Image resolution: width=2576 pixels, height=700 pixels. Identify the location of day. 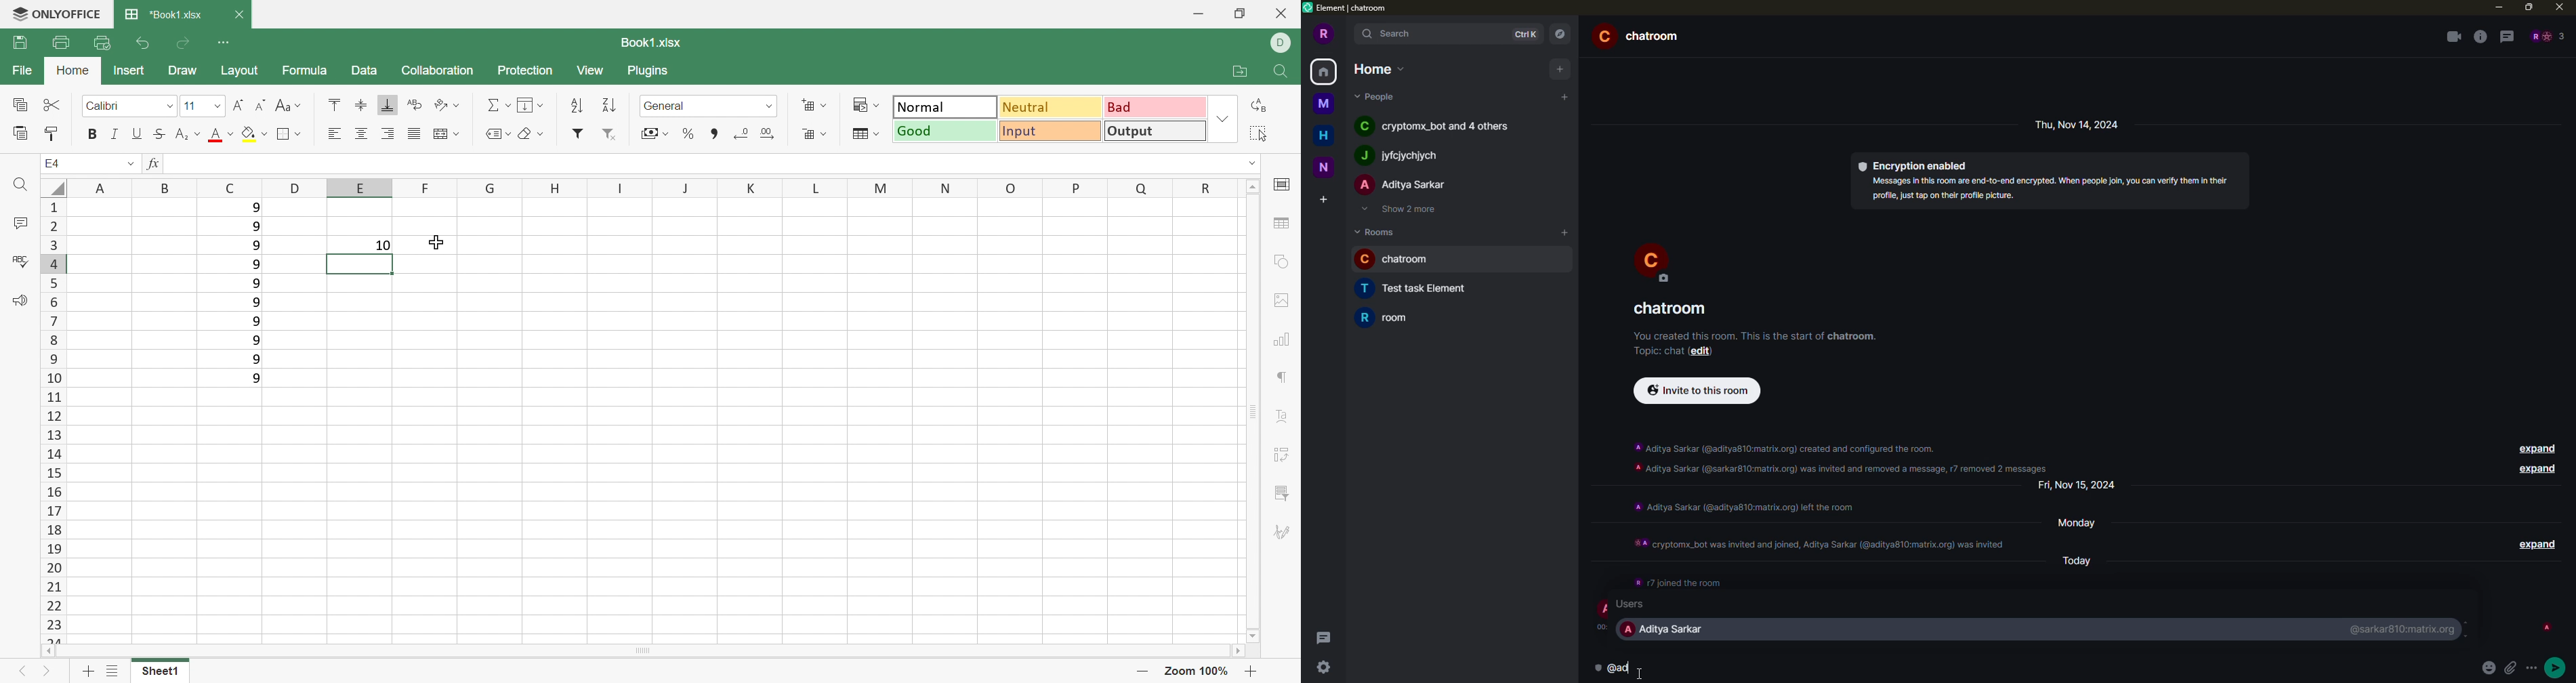
(2084, 559).